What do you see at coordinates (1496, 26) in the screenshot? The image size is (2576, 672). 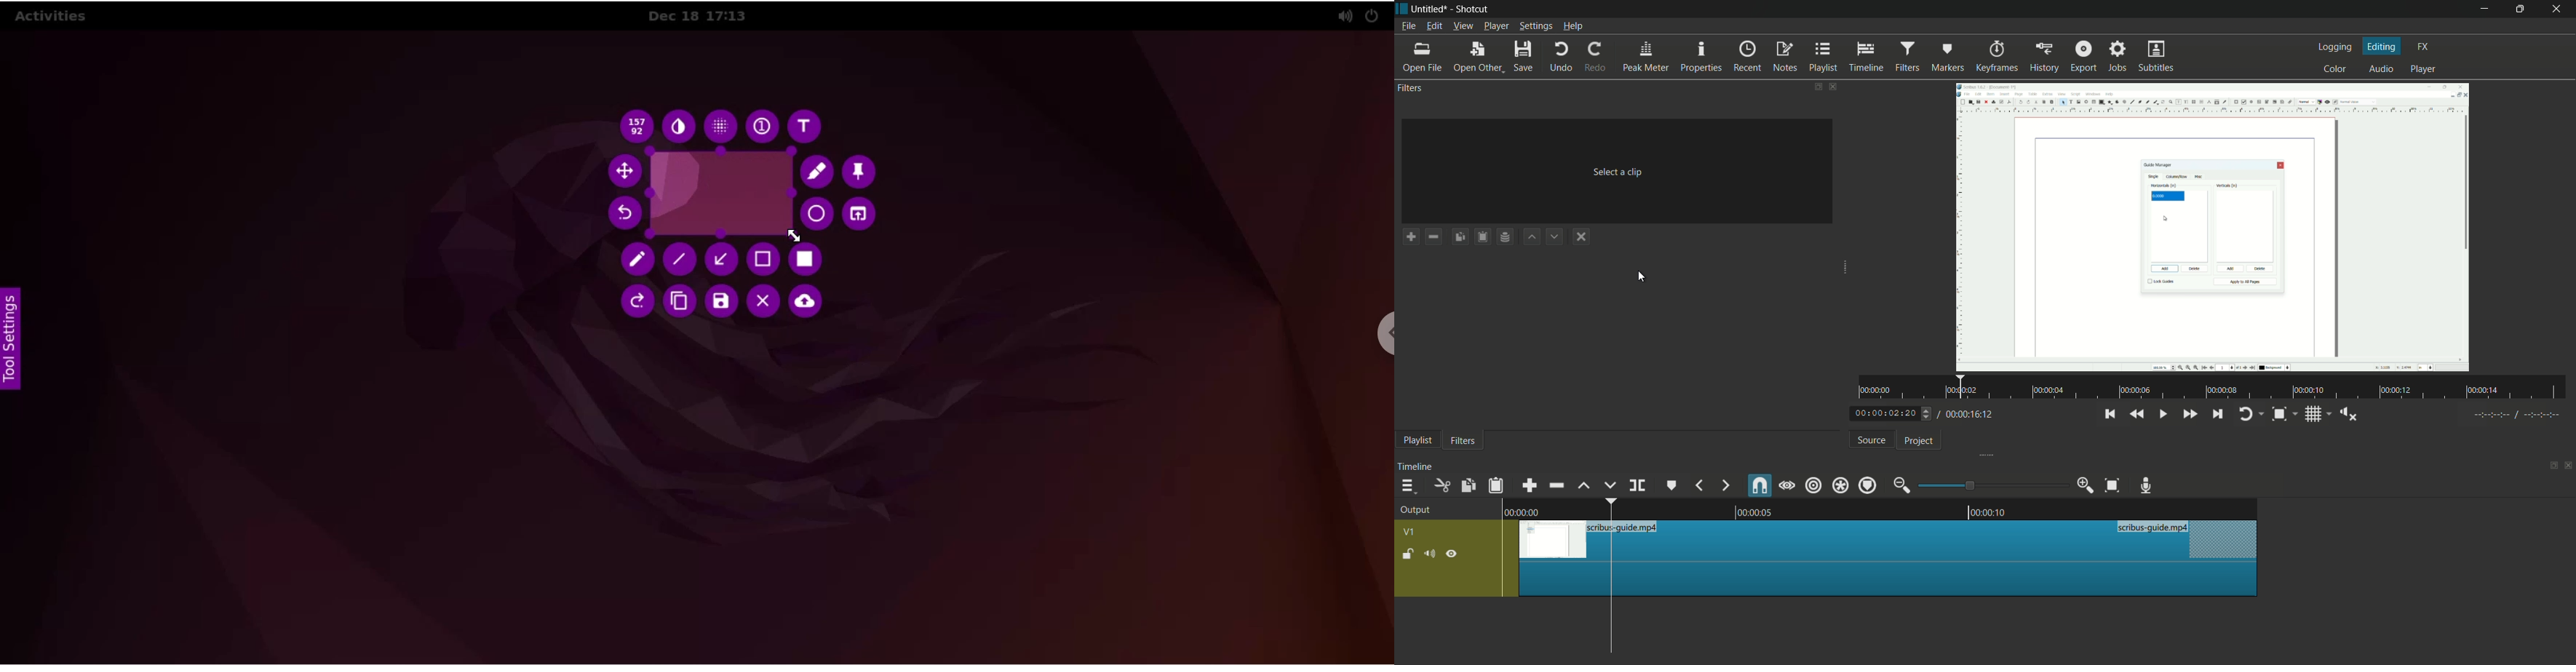 I see `player menu` at bounding box center [1496, 26].